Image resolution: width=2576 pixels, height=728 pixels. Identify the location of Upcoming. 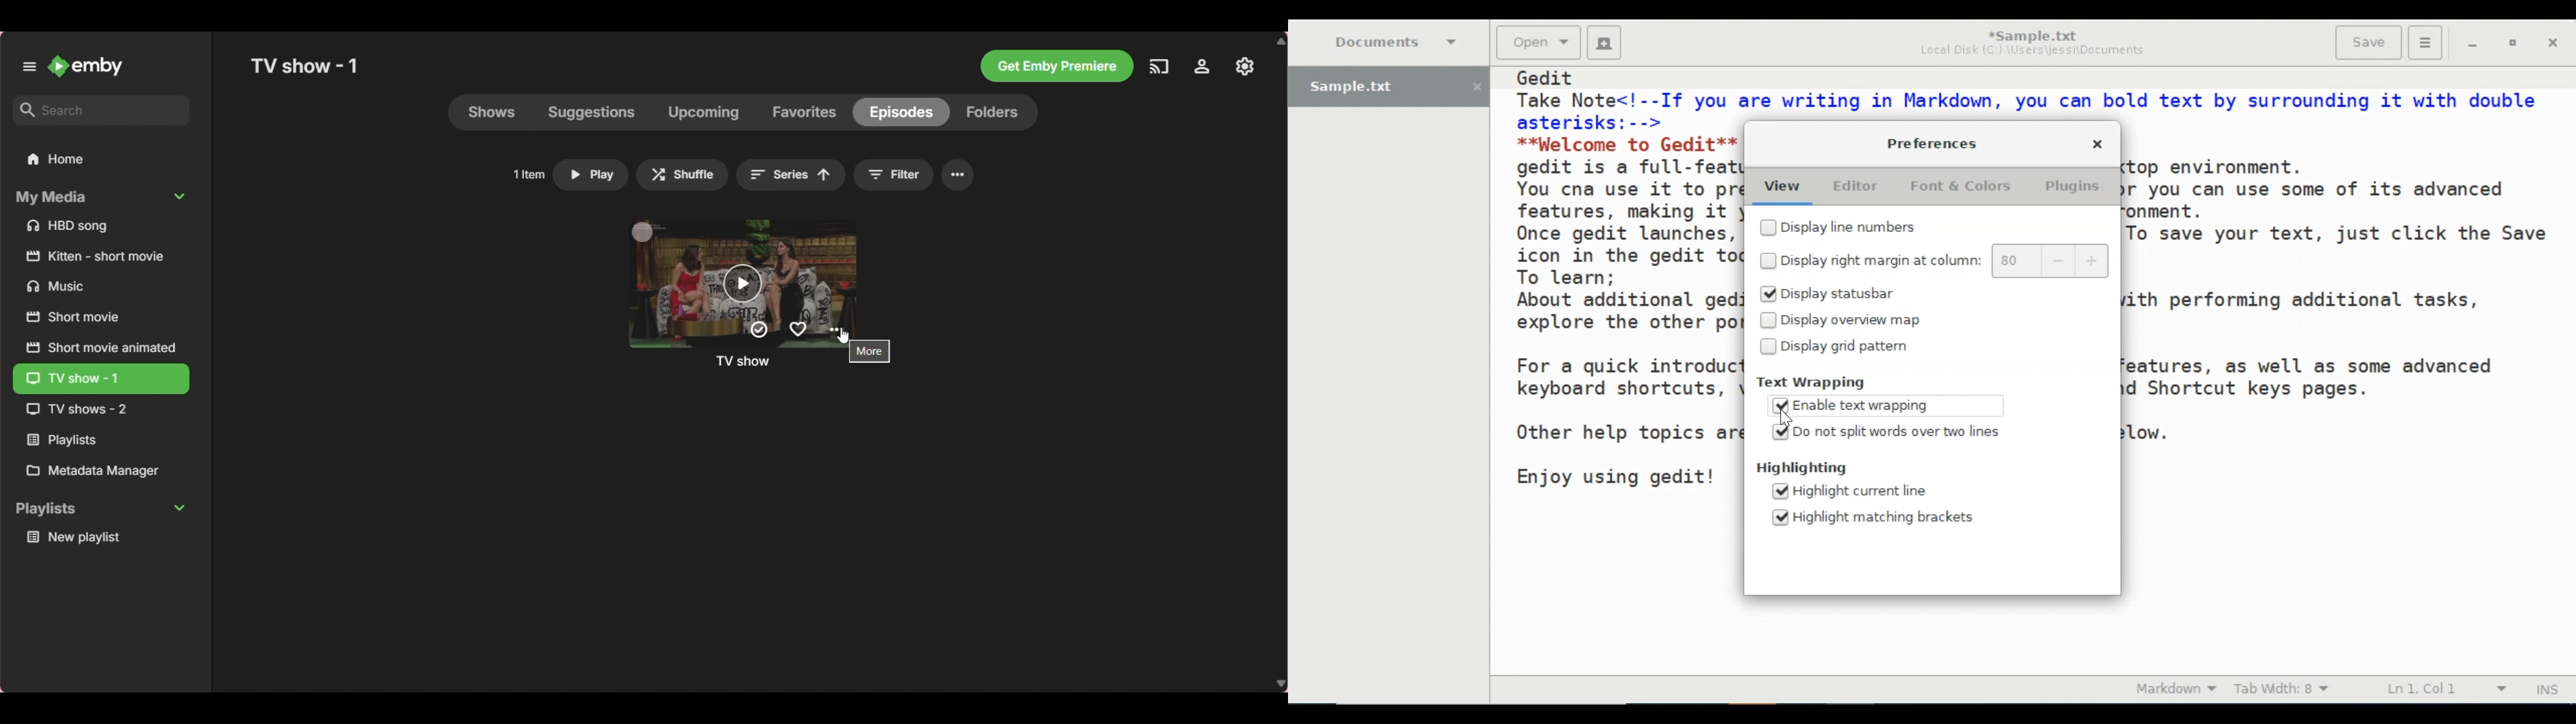
(703, 112).